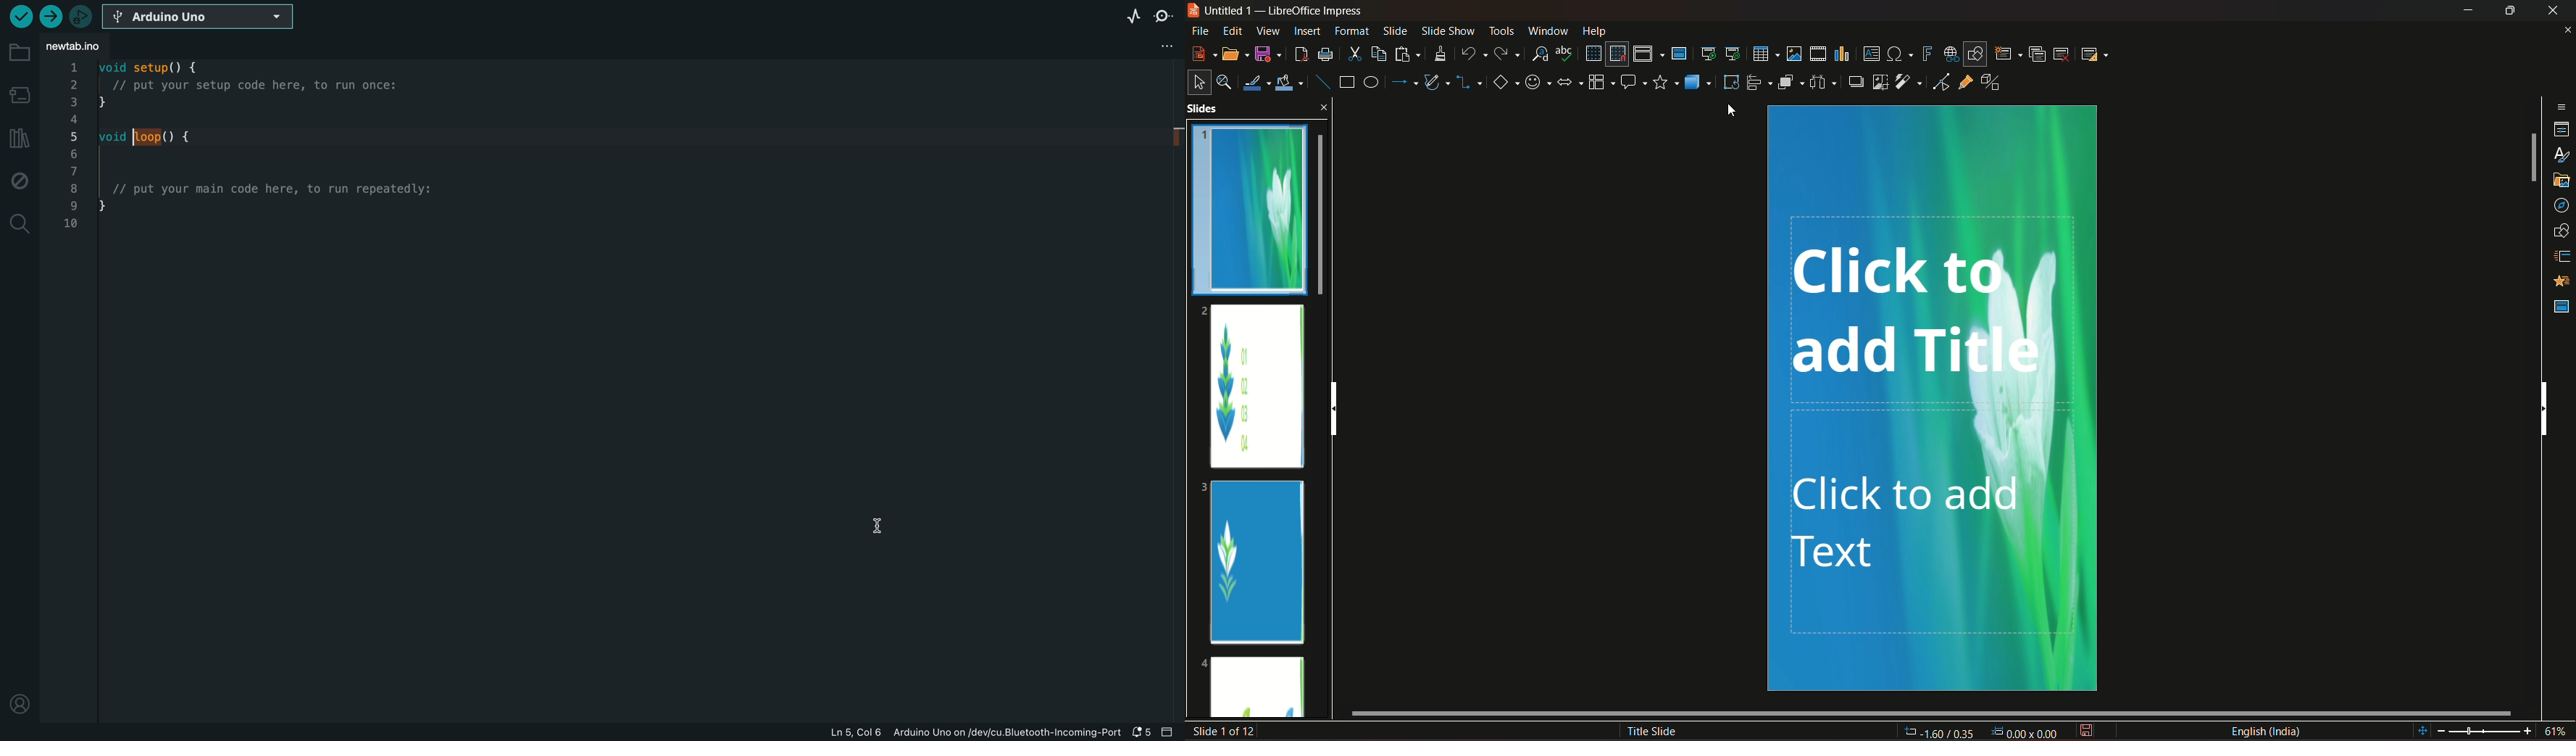 Image resolution: width=2576 pixels, height=756 pixels. Describe the element at coordinates (1474, 52) in the screenshot. I see `undo` at that location.